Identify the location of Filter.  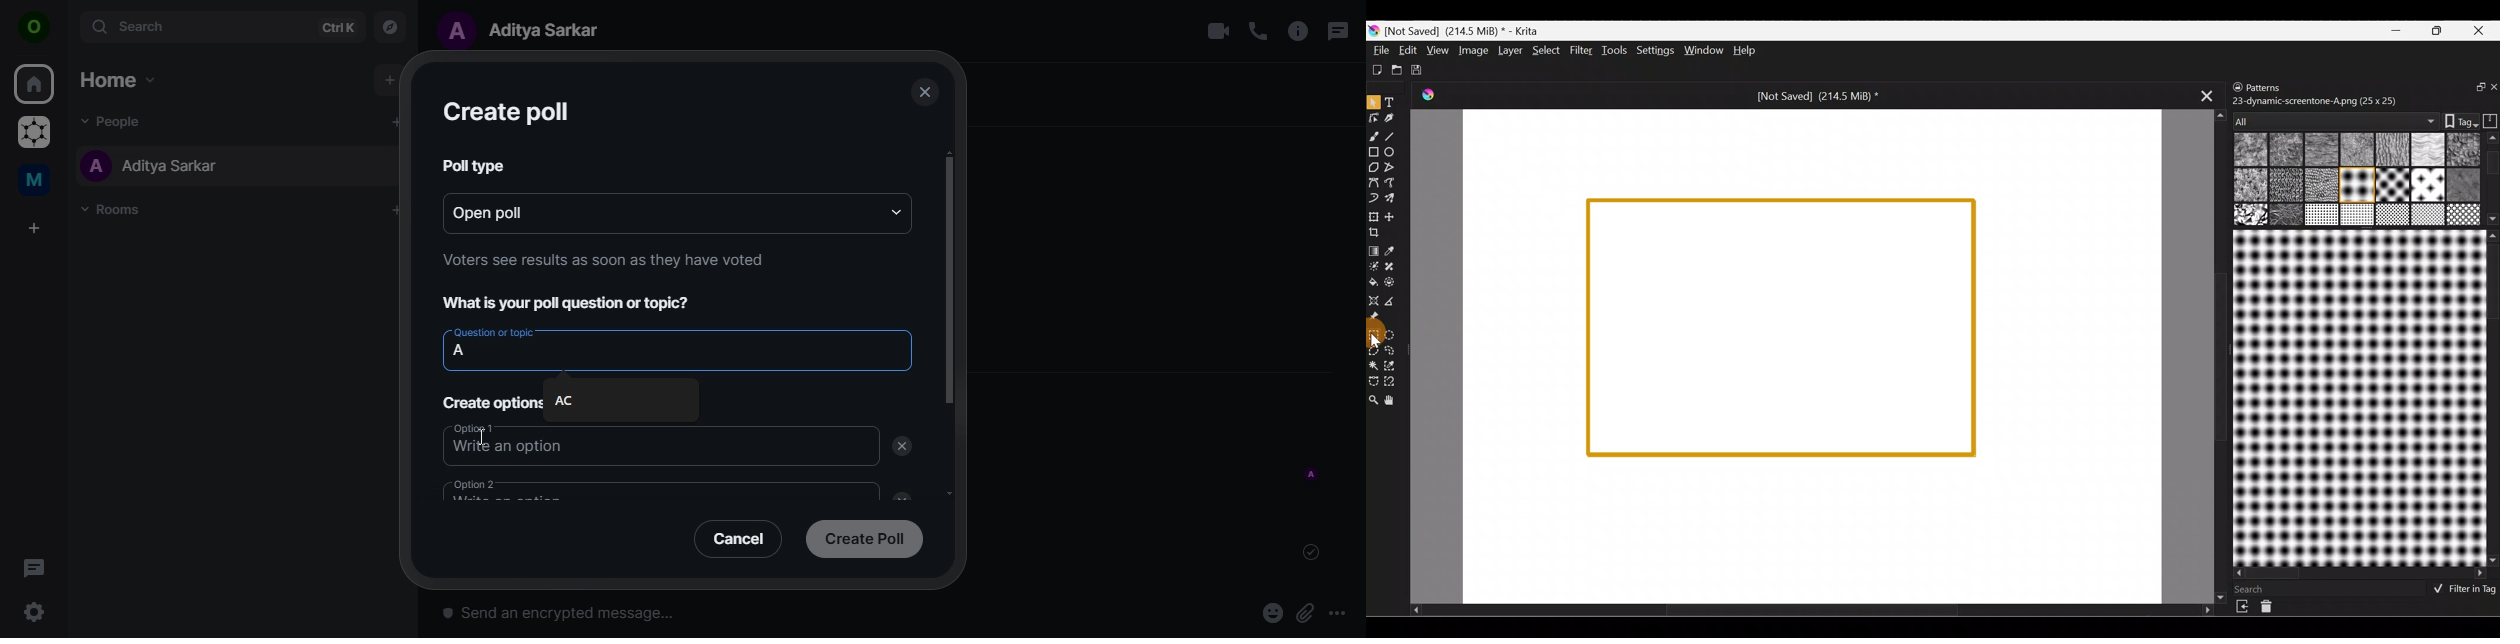
(1581, 49).